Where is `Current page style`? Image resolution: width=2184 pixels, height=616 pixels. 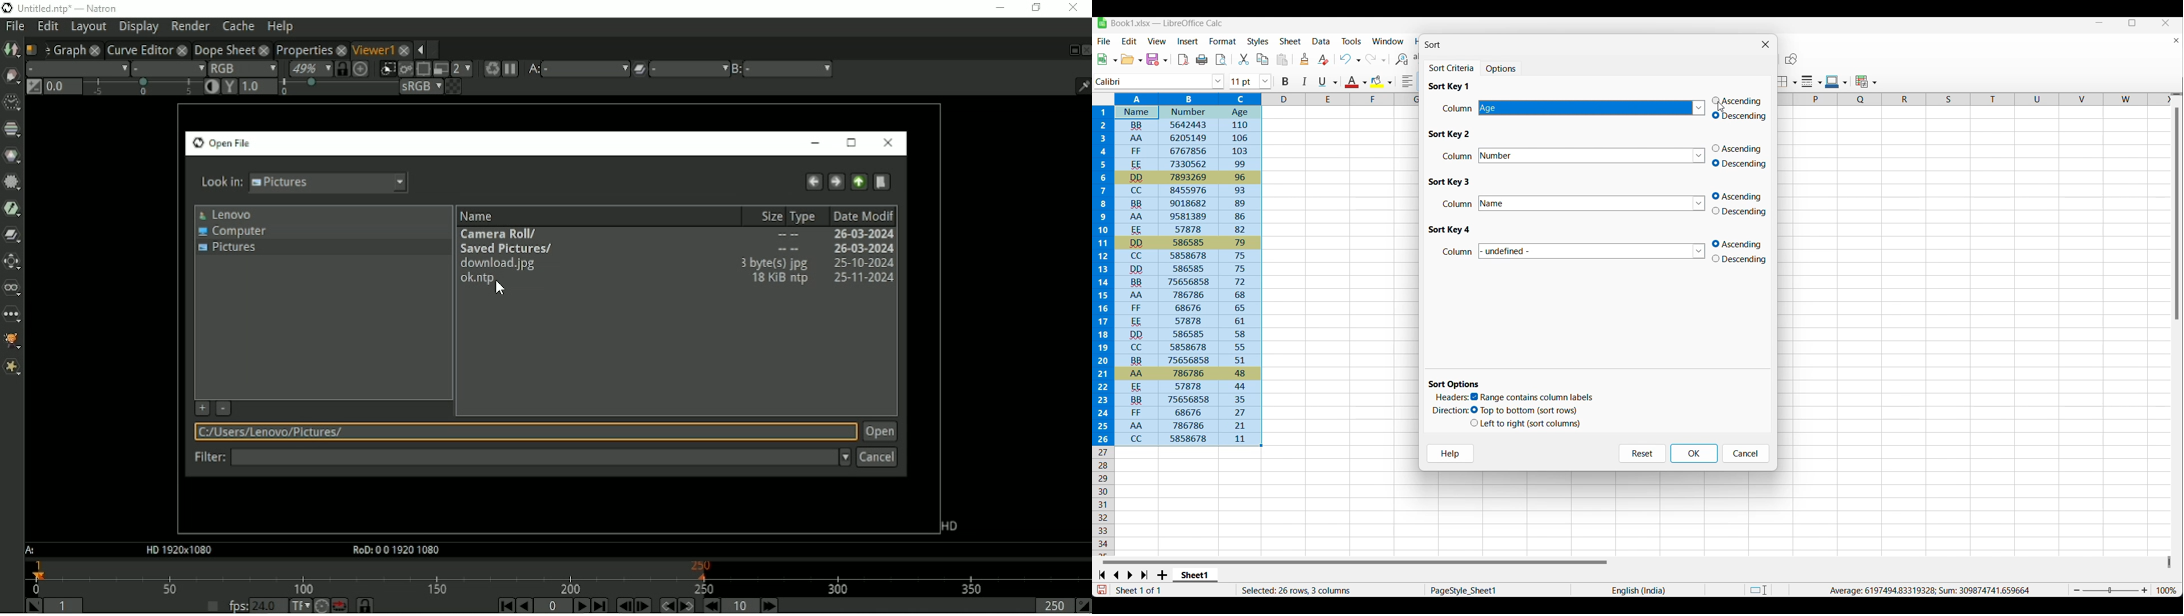
Current page style is located at coordinates (1497, 590).